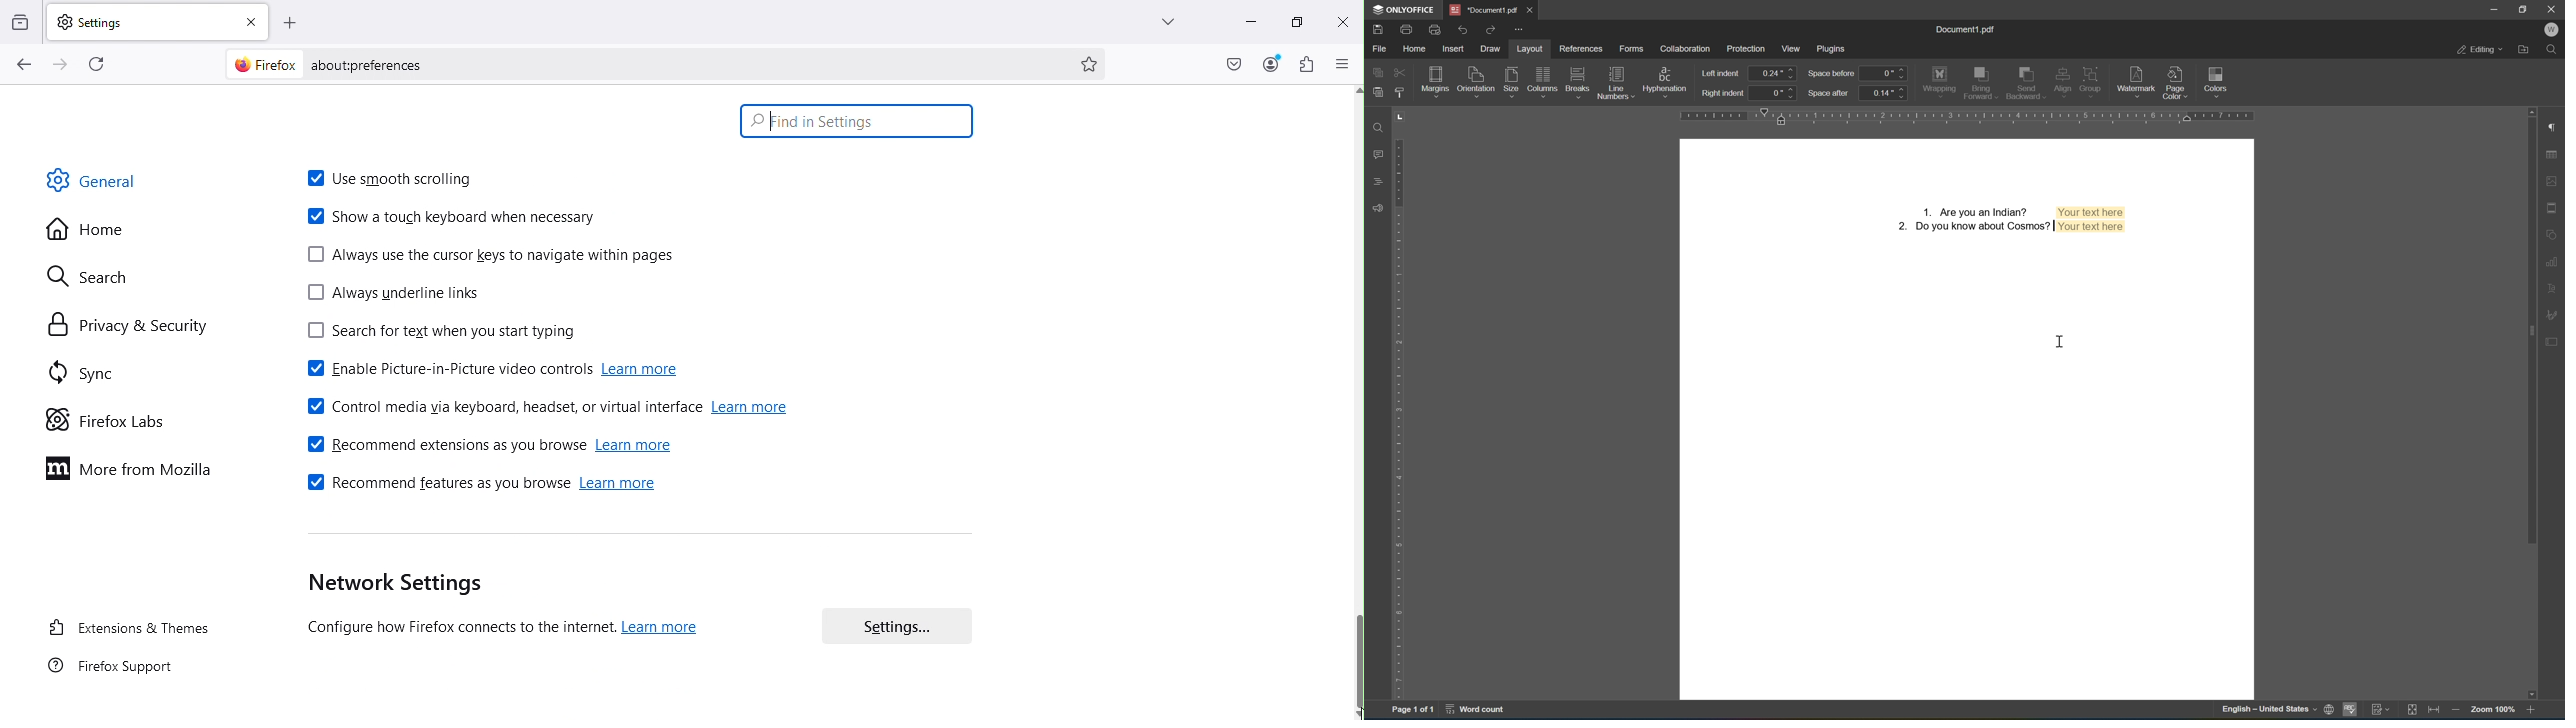 This screenshot has width=2576, height=728. I want to click on 0, so click(1885, 72).